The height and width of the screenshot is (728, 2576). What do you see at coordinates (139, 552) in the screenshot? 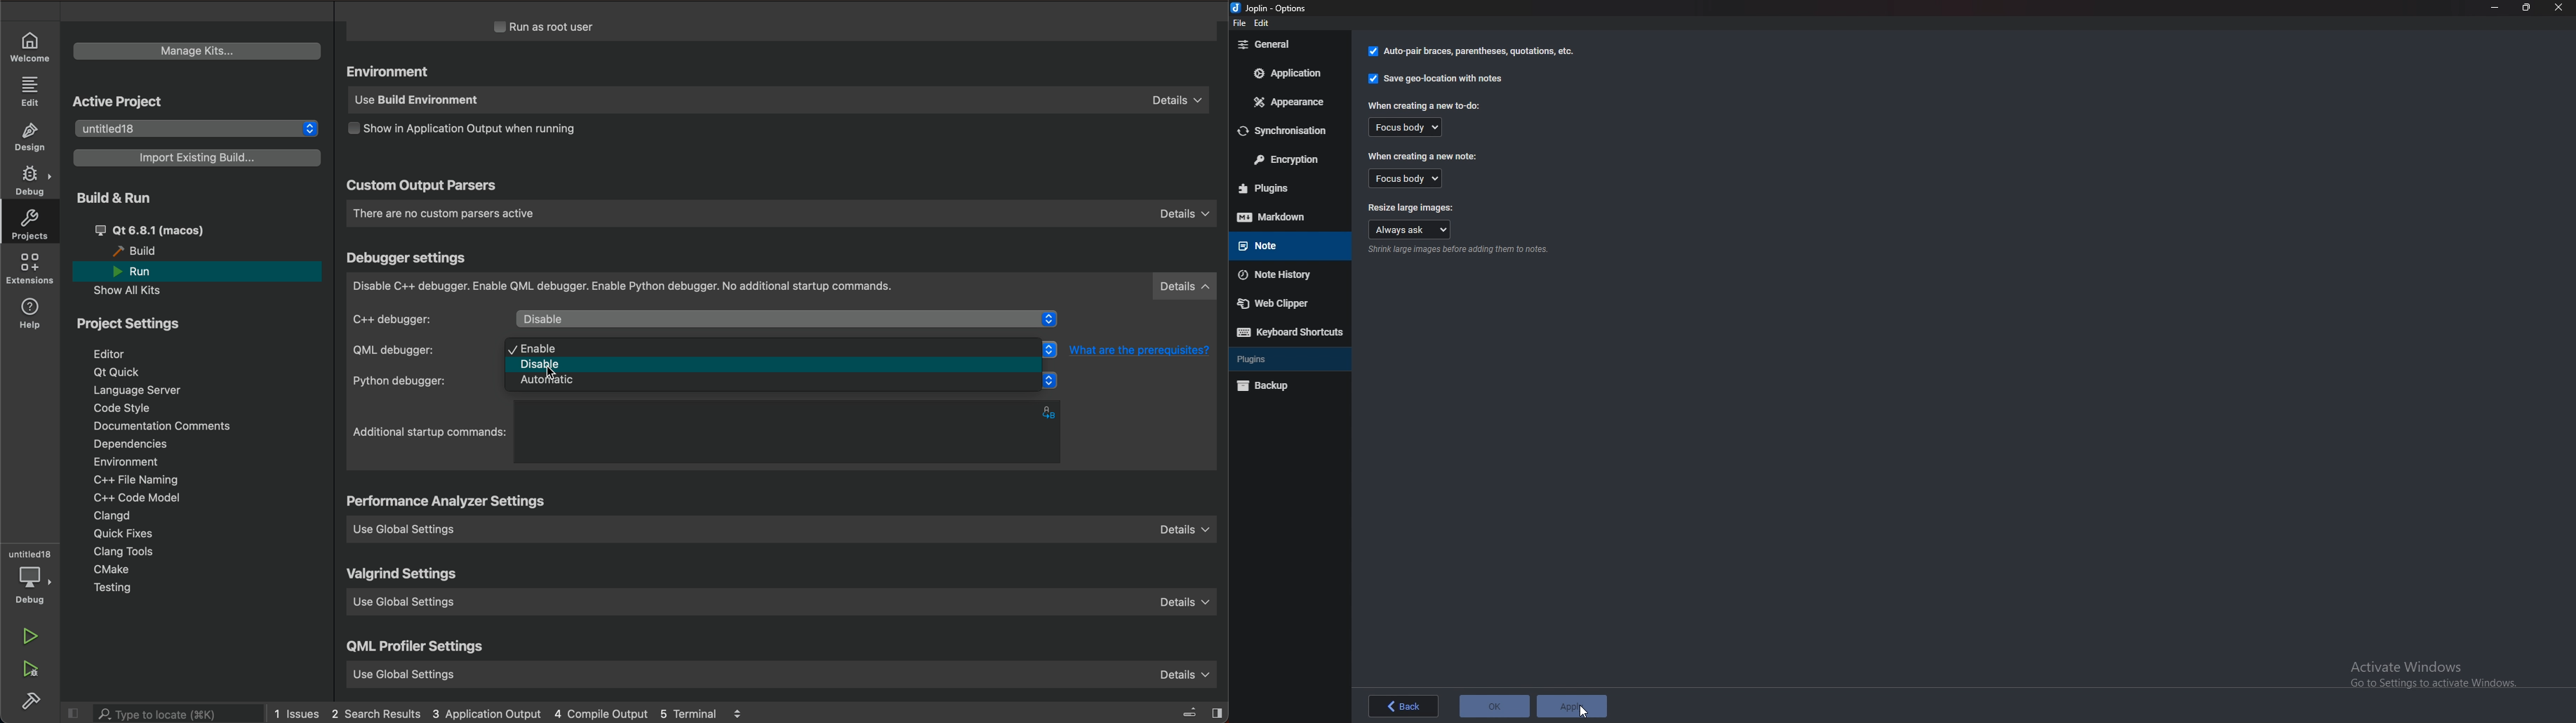
I see `tools` at bounding box center [139, 552].